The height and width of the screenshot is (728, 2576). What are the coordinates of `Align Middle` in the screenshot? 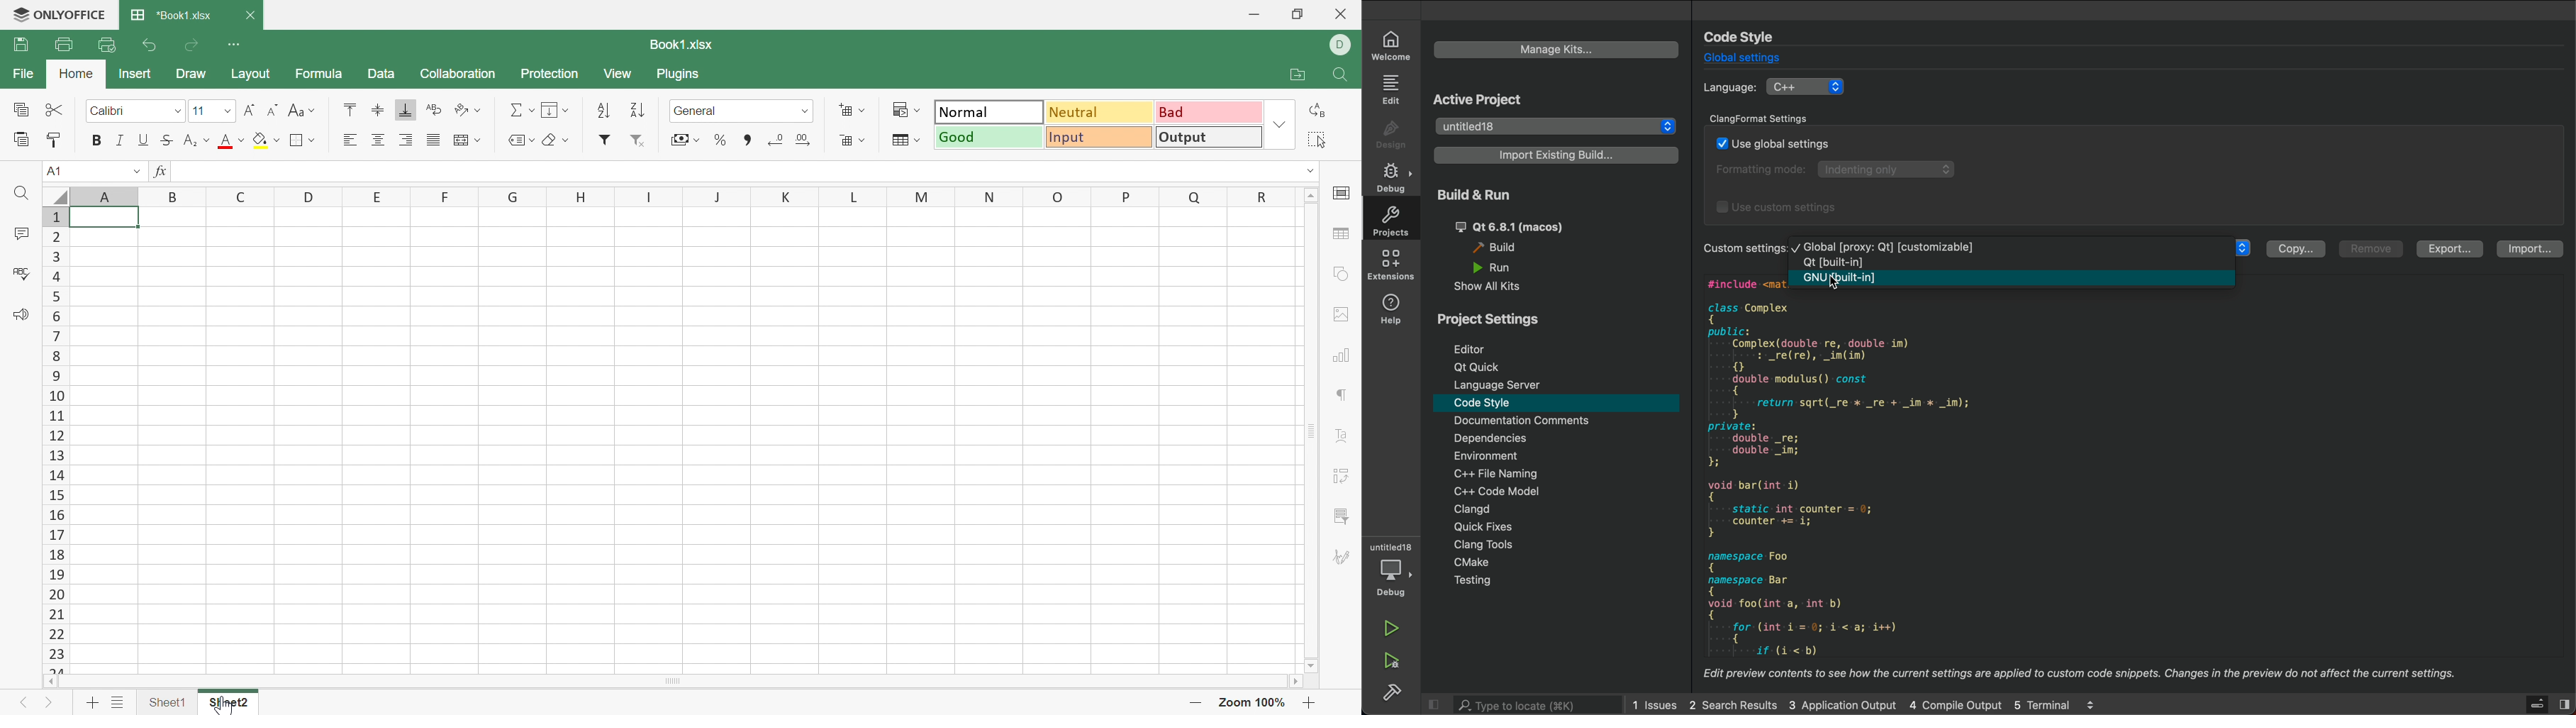 It's located at (379, 108).